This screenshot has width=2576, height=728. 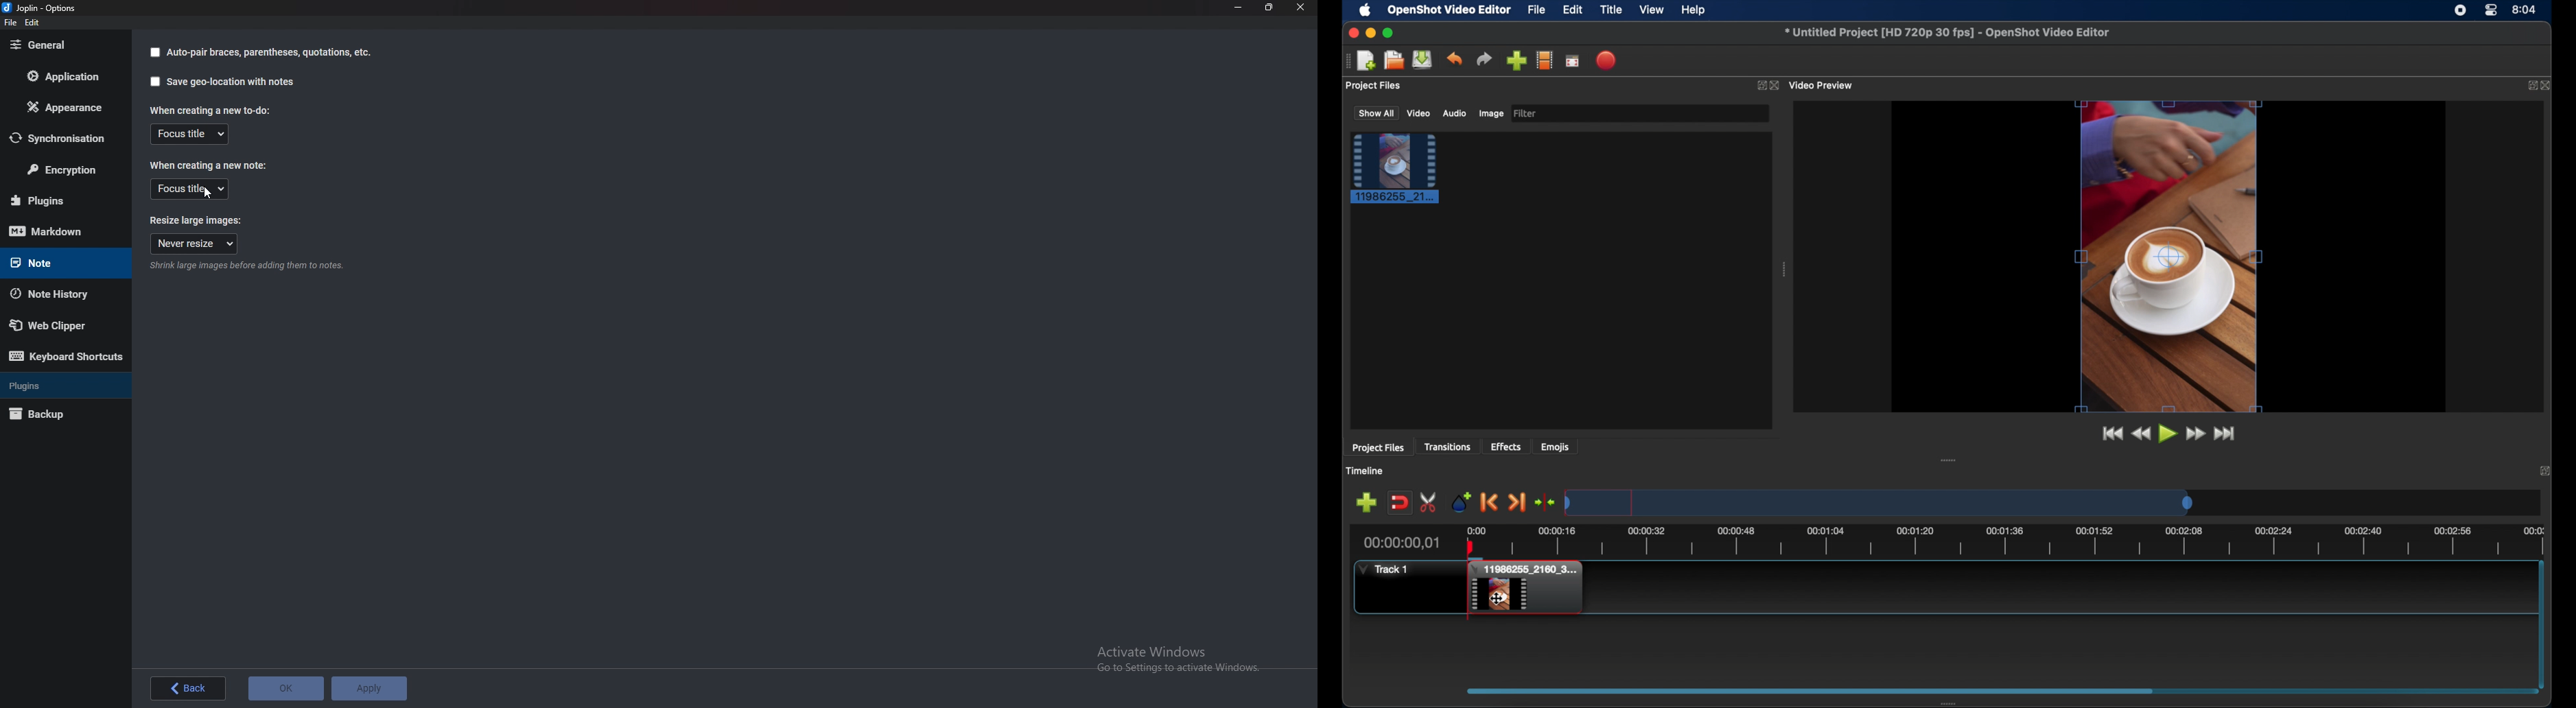 I want to click on Note history, so click(x=55, y=294).